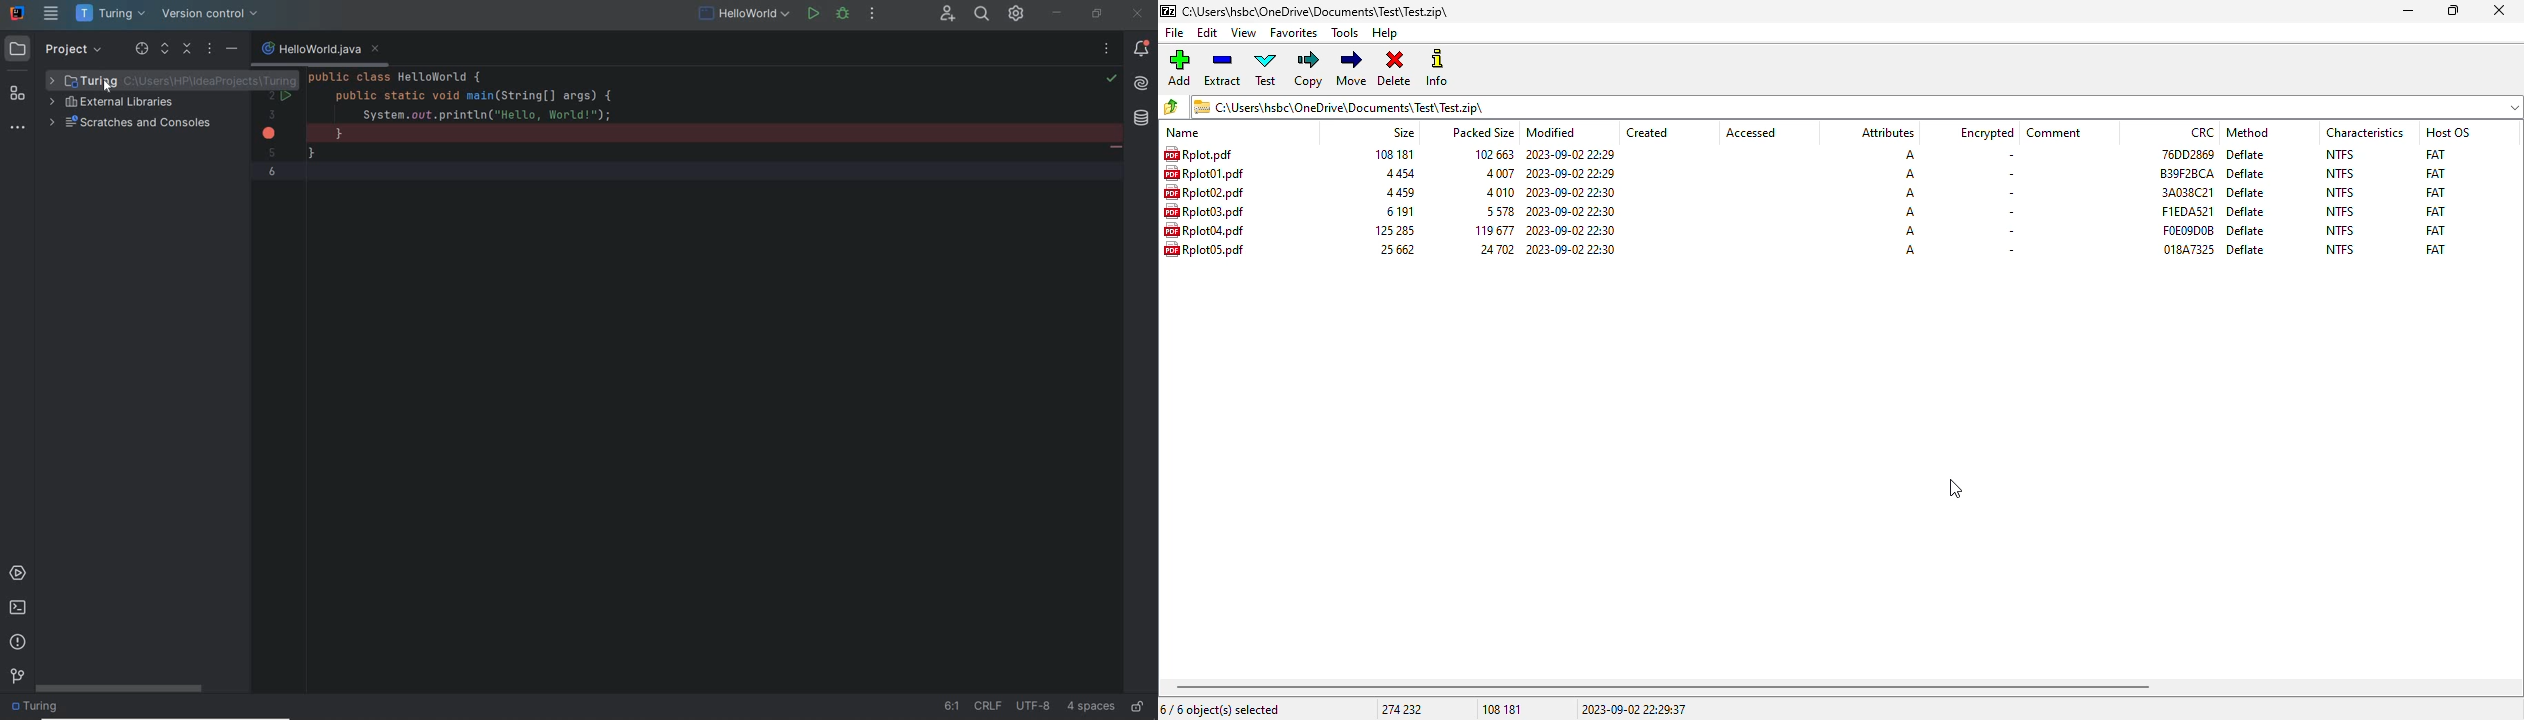 The width and height of the screenshot is (2548, 728). I want to click on deflate, so click(2247, 154).